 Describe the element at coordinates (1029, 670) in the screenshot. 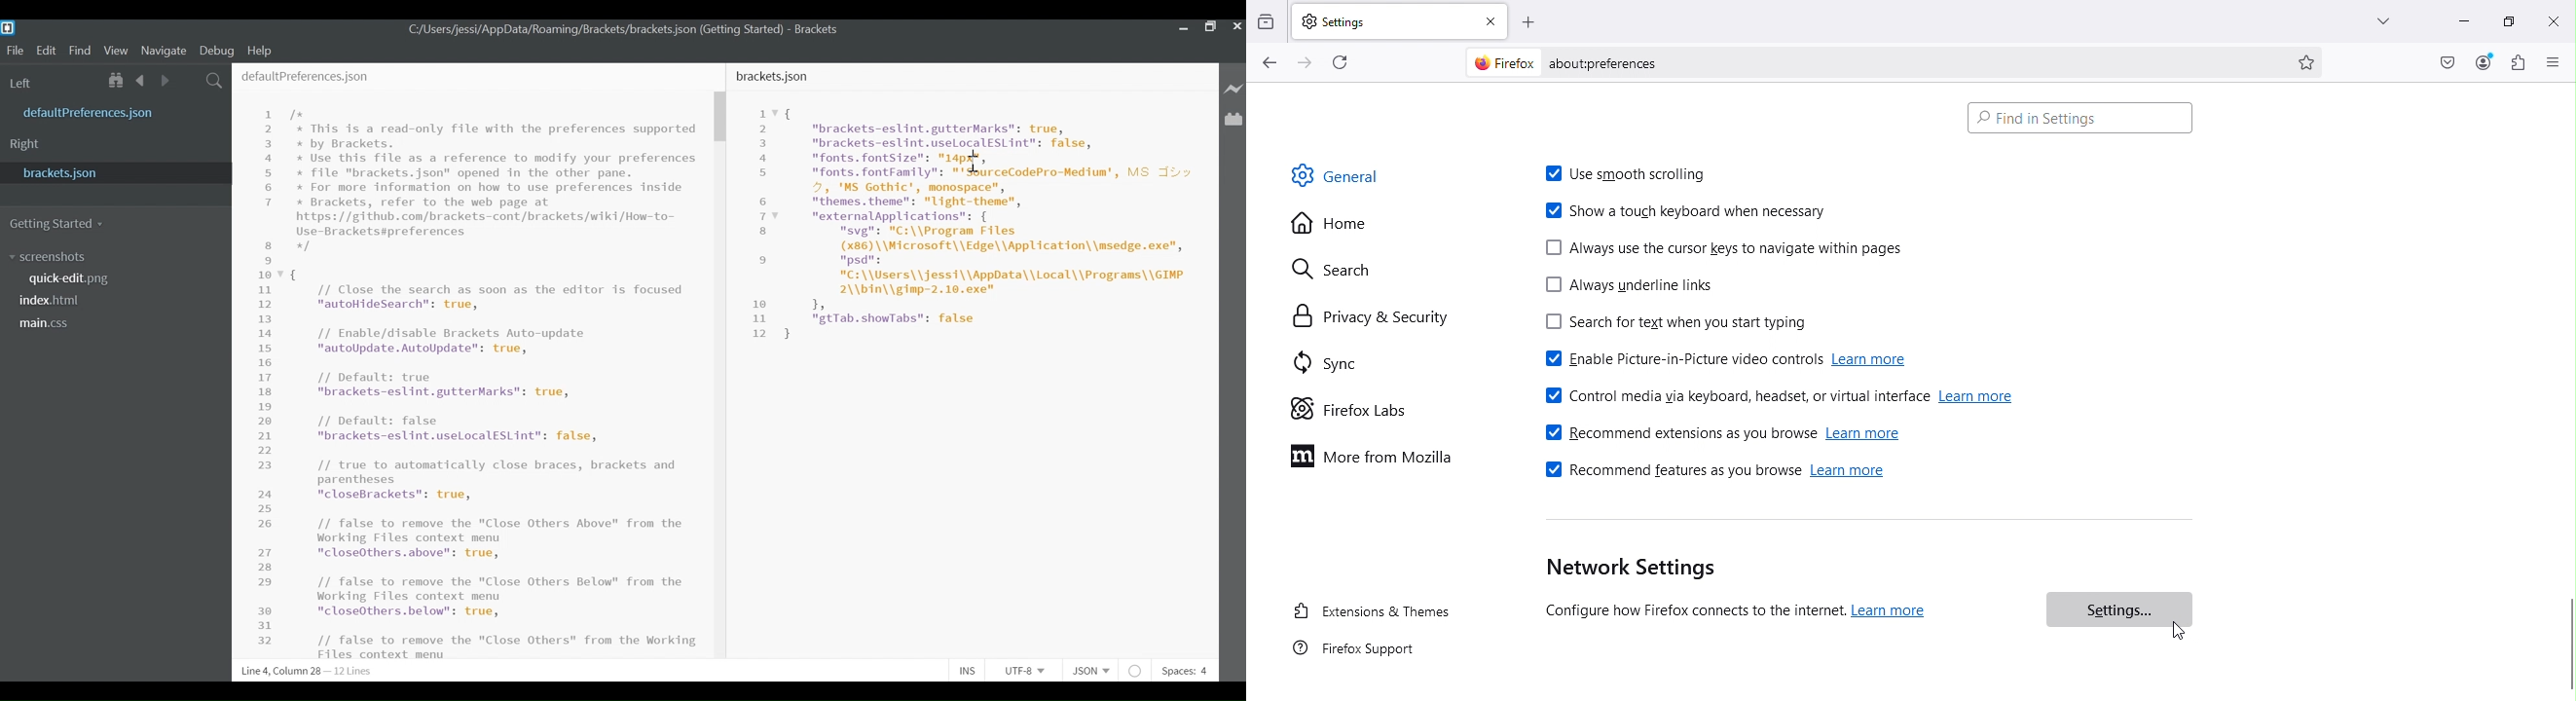

I see `UTF -8` at that location.